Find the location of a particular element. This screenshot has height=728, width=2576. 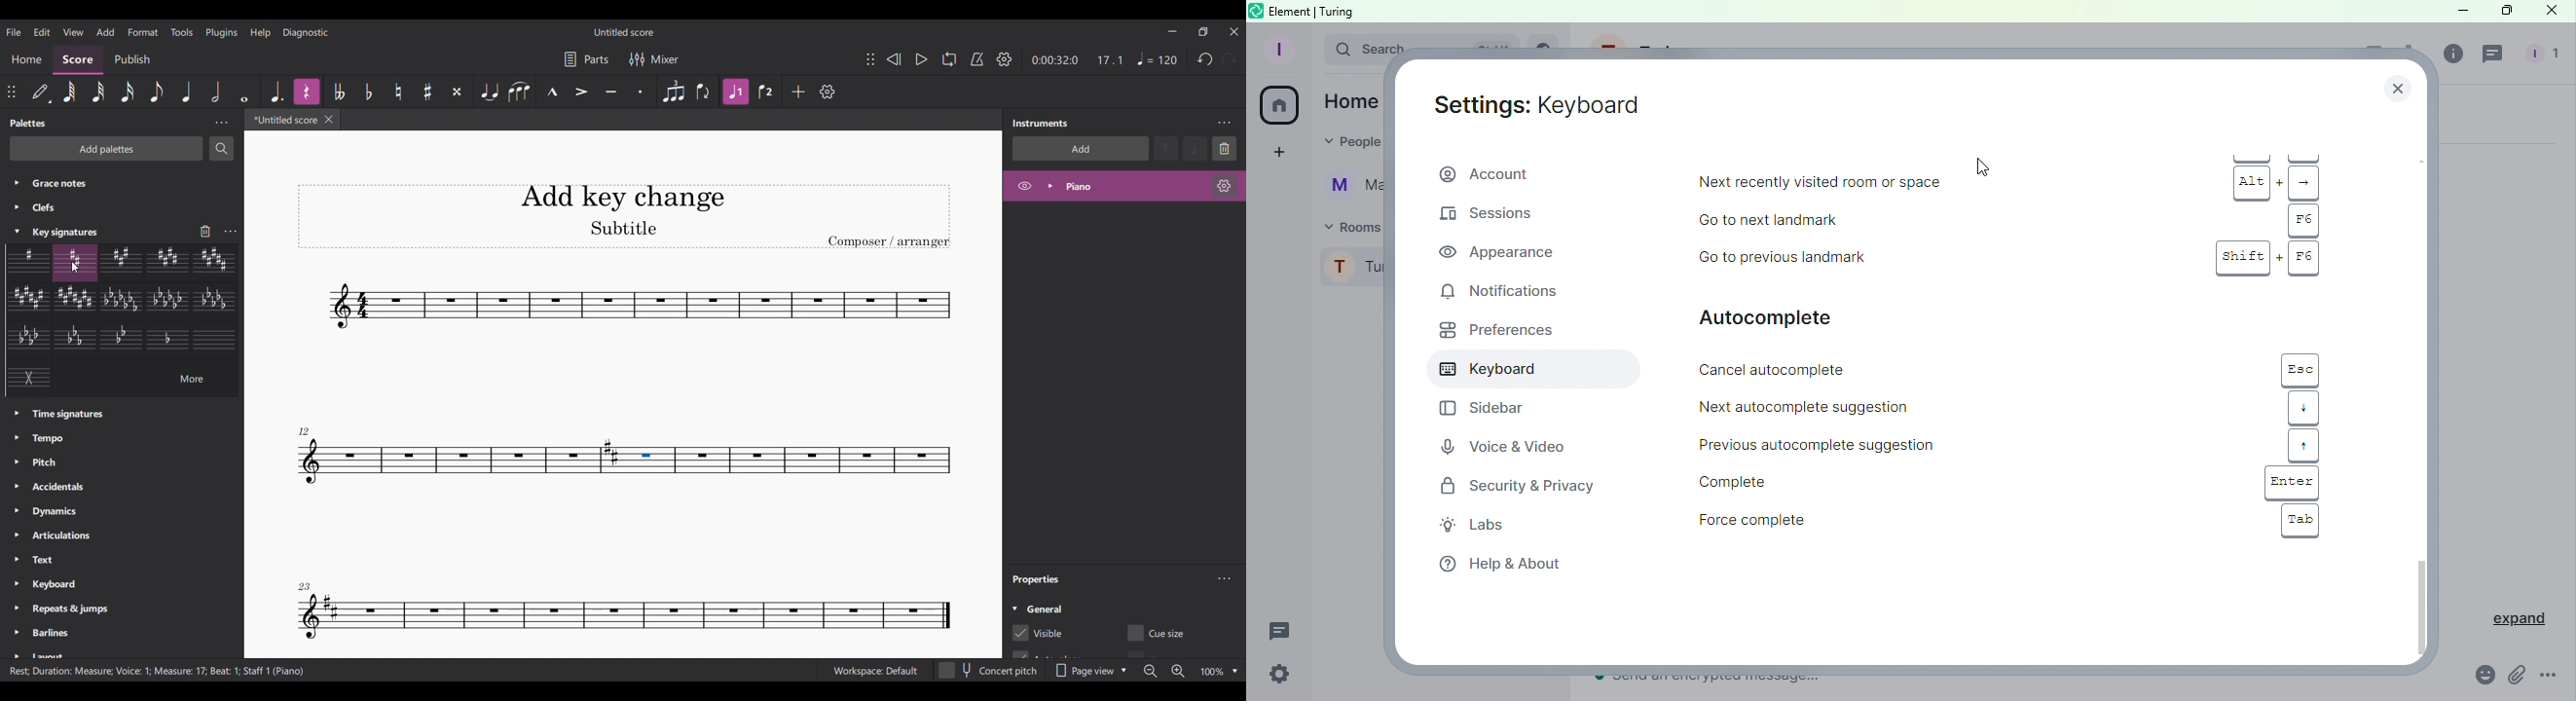

Accent is located at coordinates (581, 92).